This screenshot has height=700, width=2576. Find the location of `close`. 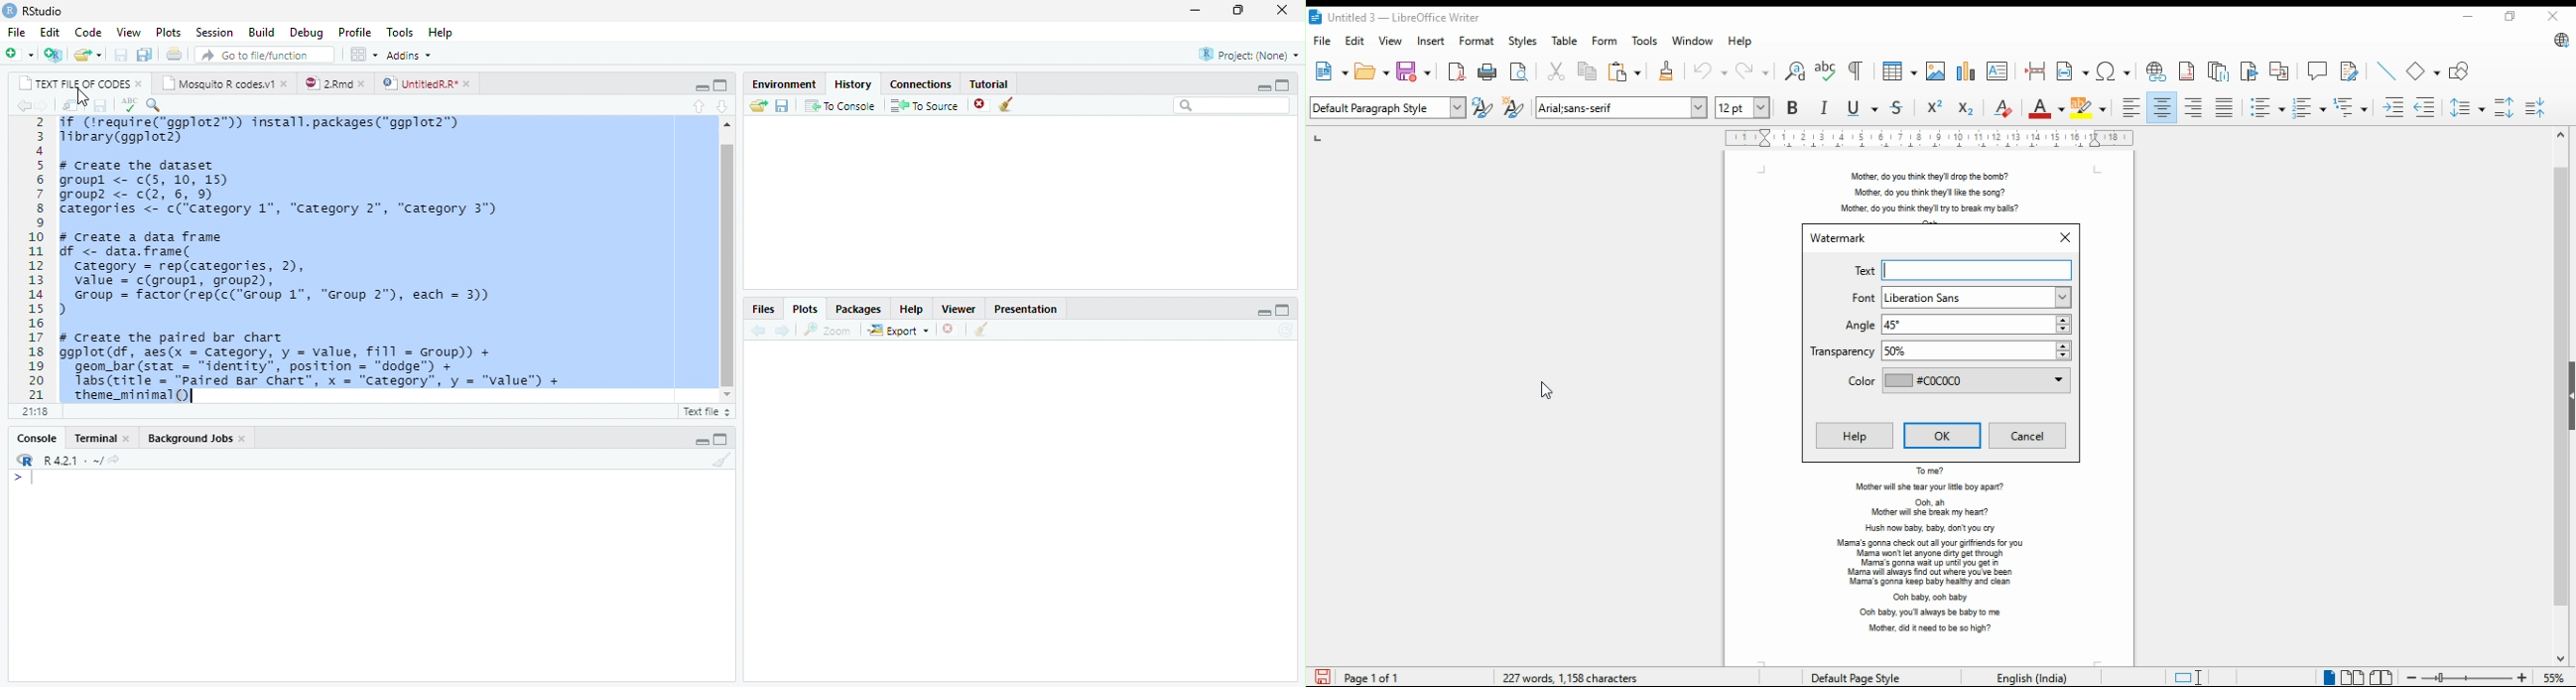

close is located at coordinates (285, 84).